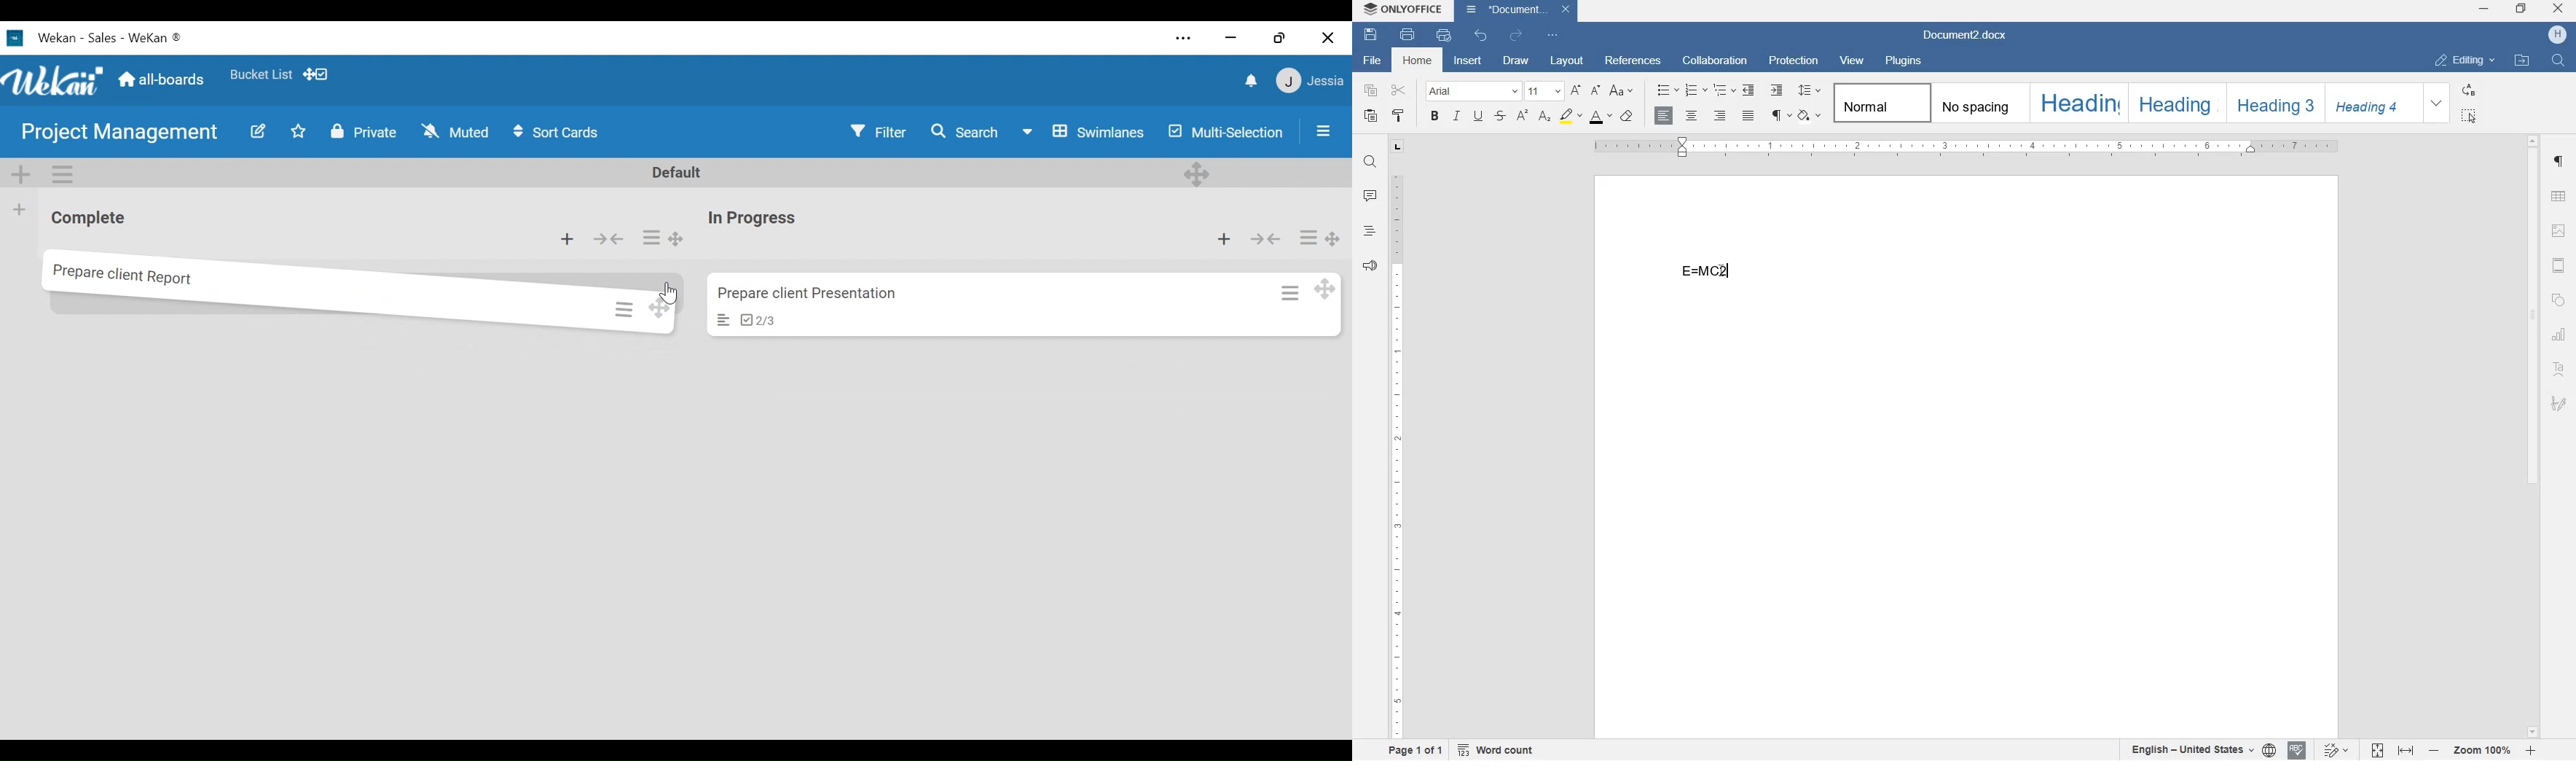  Describe the element at coordinates (1635, 60) in the screenshot. I see `references` at that location.